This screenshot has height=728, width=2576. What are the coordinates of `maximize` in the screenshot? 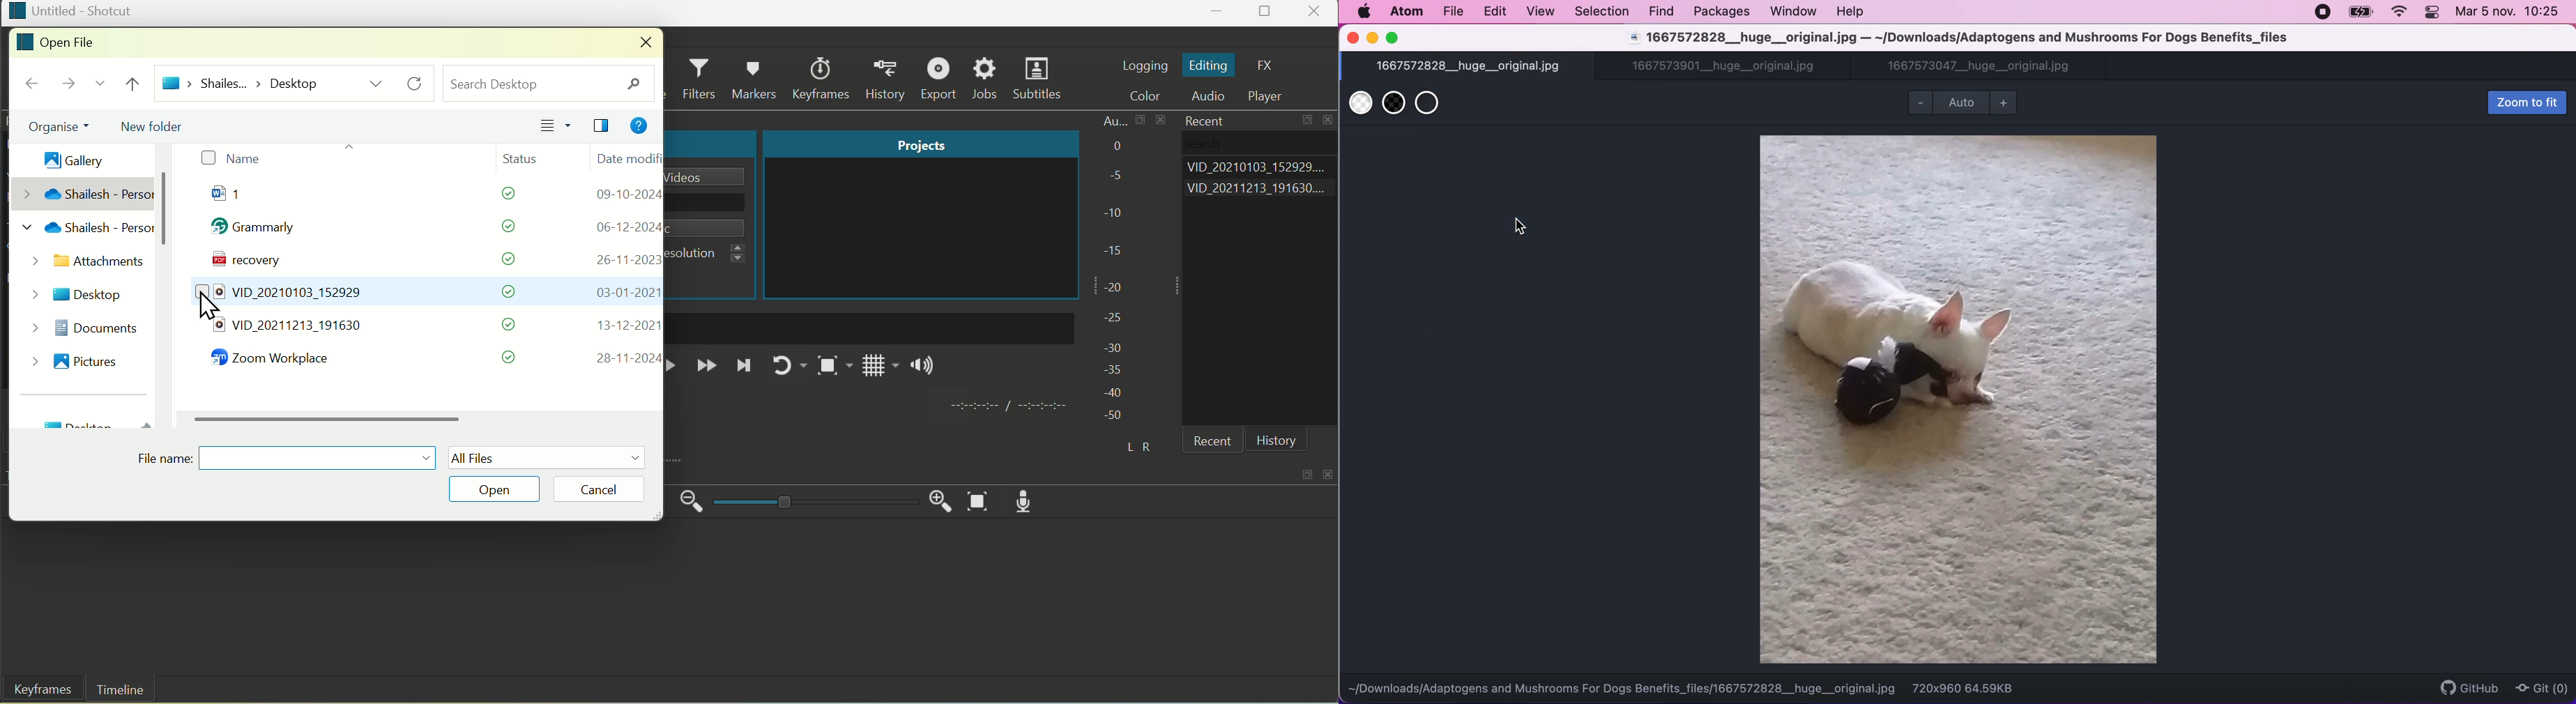 It's located at (1309, 122).